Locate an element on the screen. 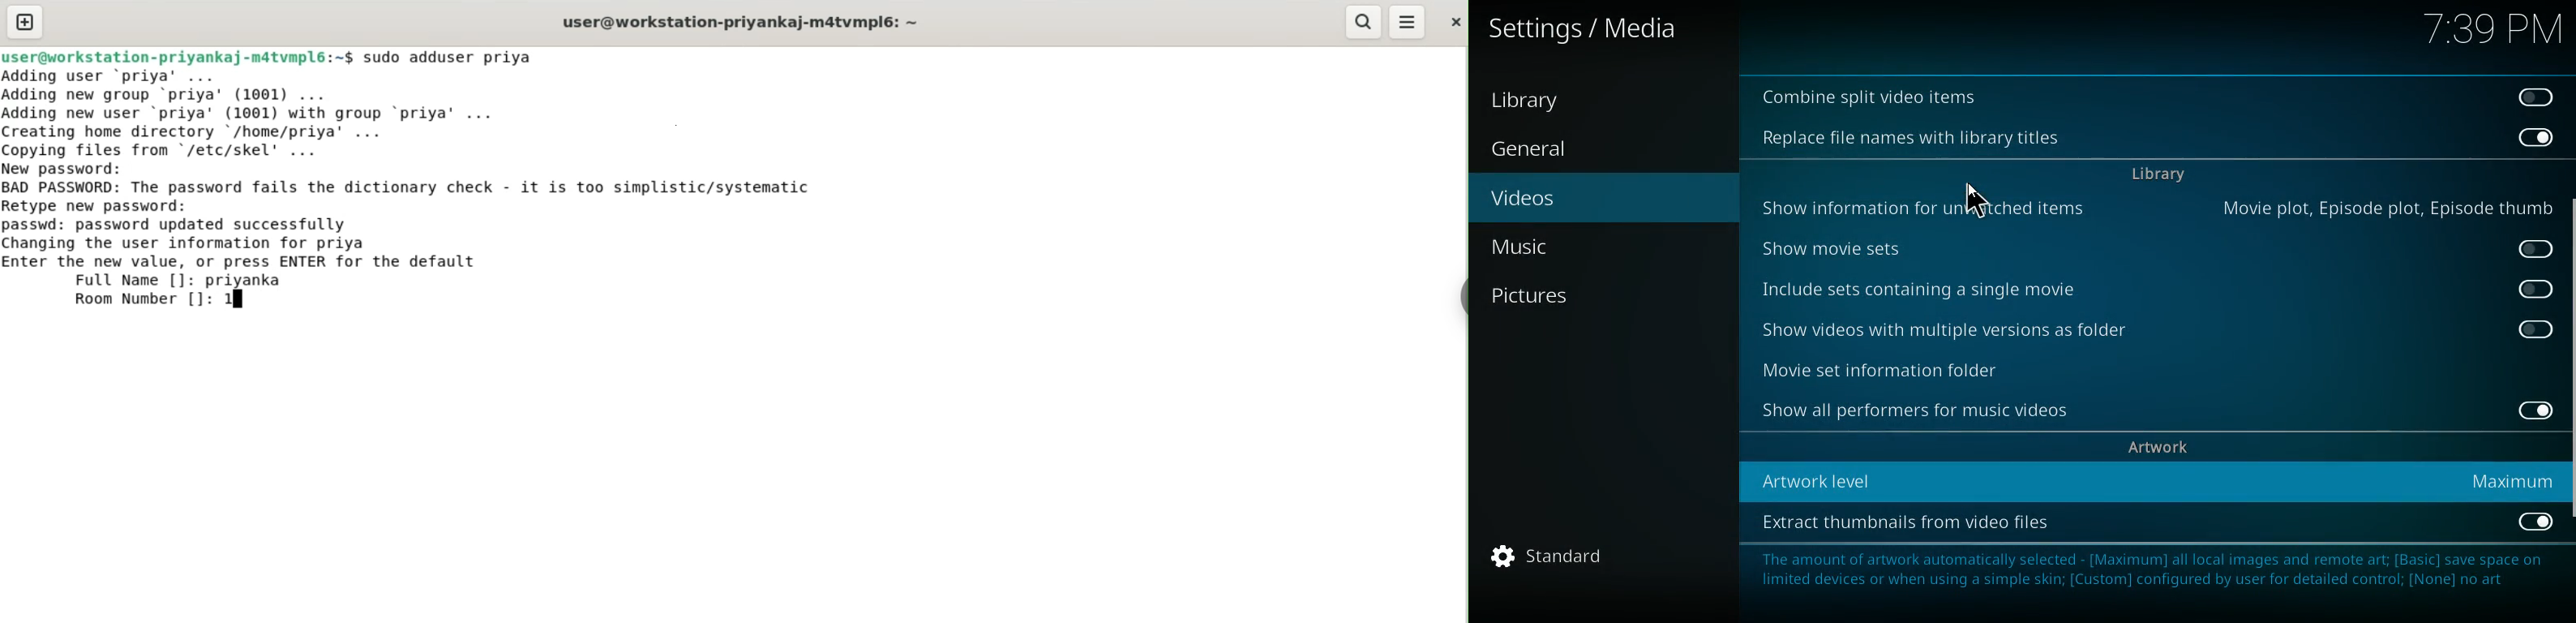 Image resolution: width=2576 pixels, height=644 pixels. library is located at coordinates (2158, 177).